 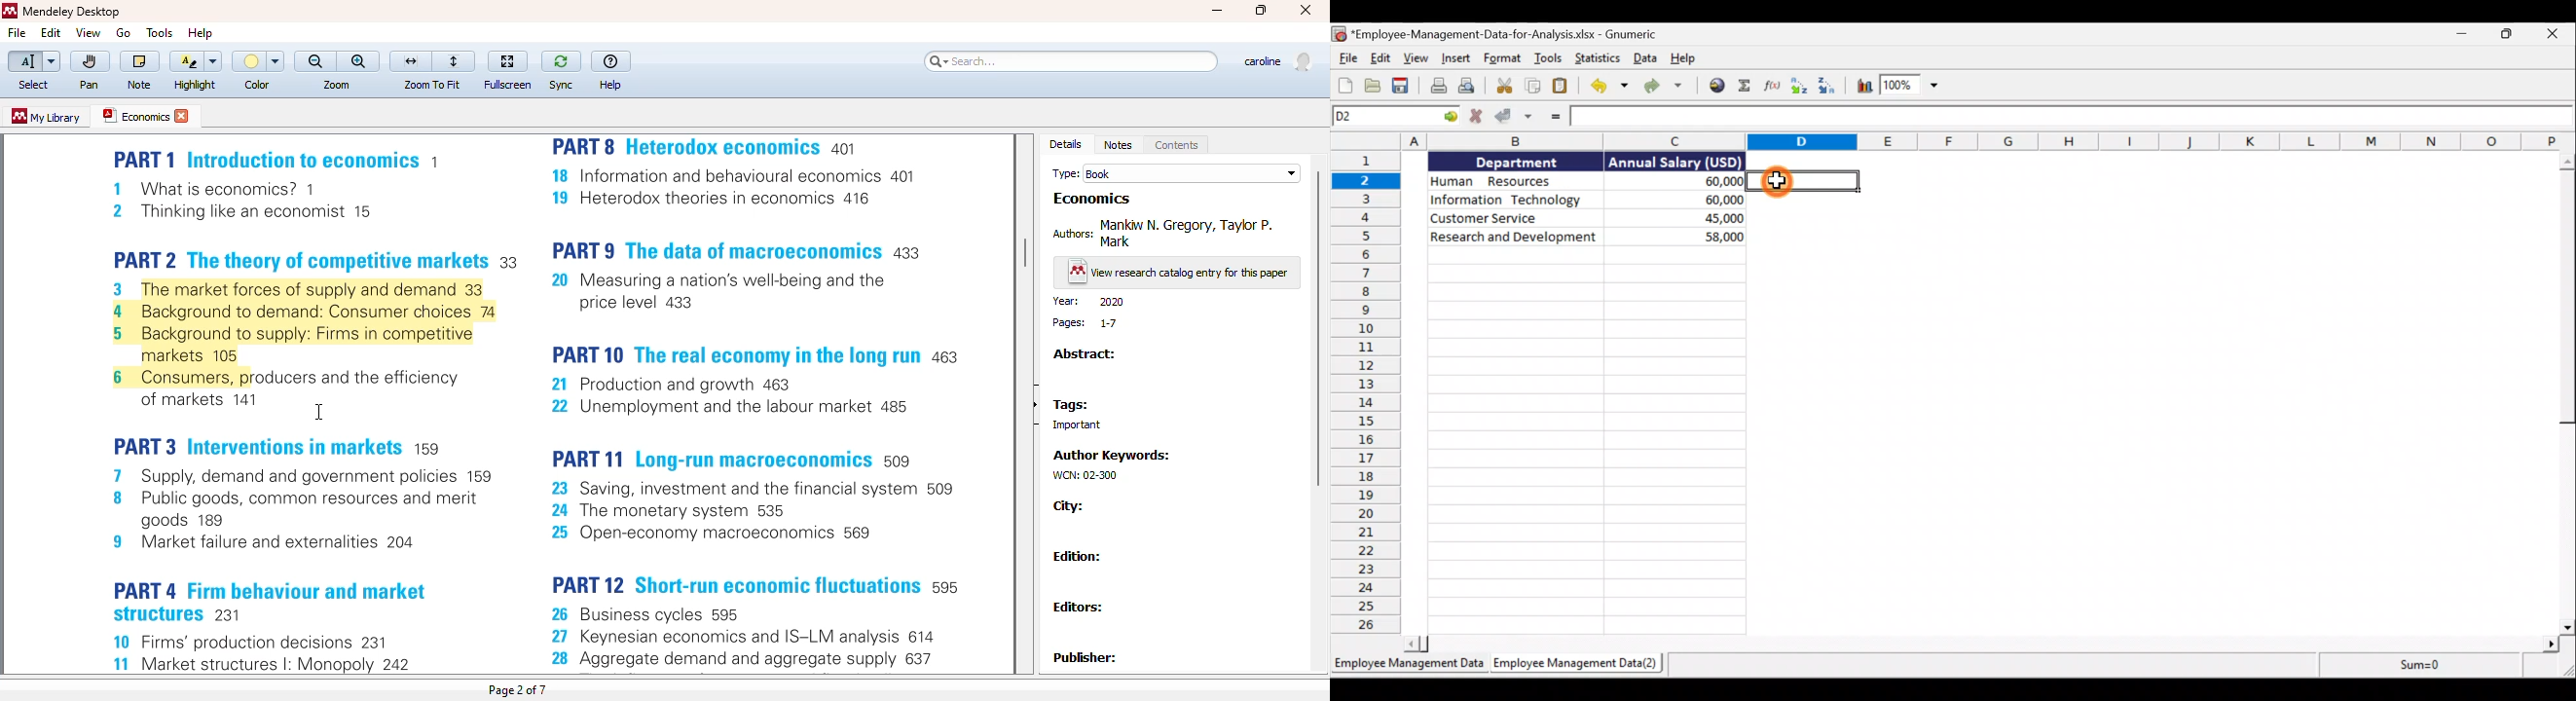 What do you see at coordinates (508, 85) in the screenshot?
I see `fullscreen` at bounding box center [508, 85].